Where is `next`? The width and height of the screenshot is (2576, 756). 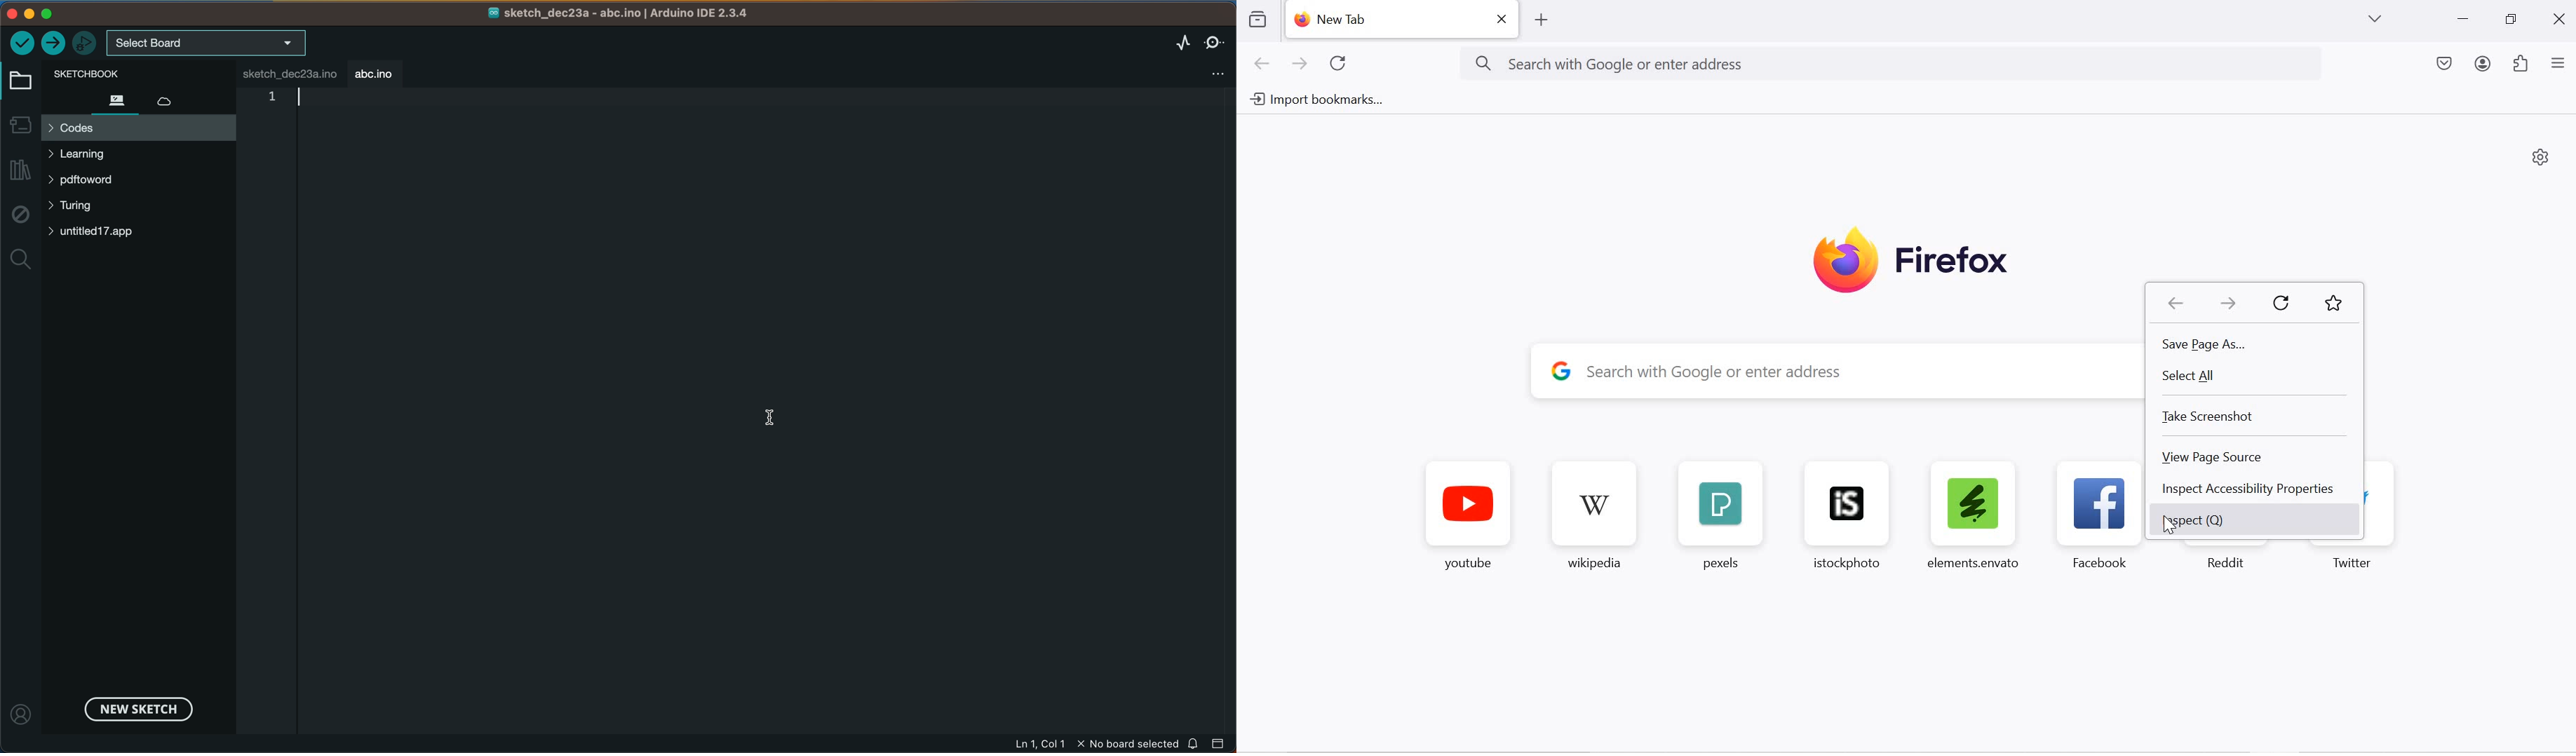
next is located at coordinates (2226, 304).